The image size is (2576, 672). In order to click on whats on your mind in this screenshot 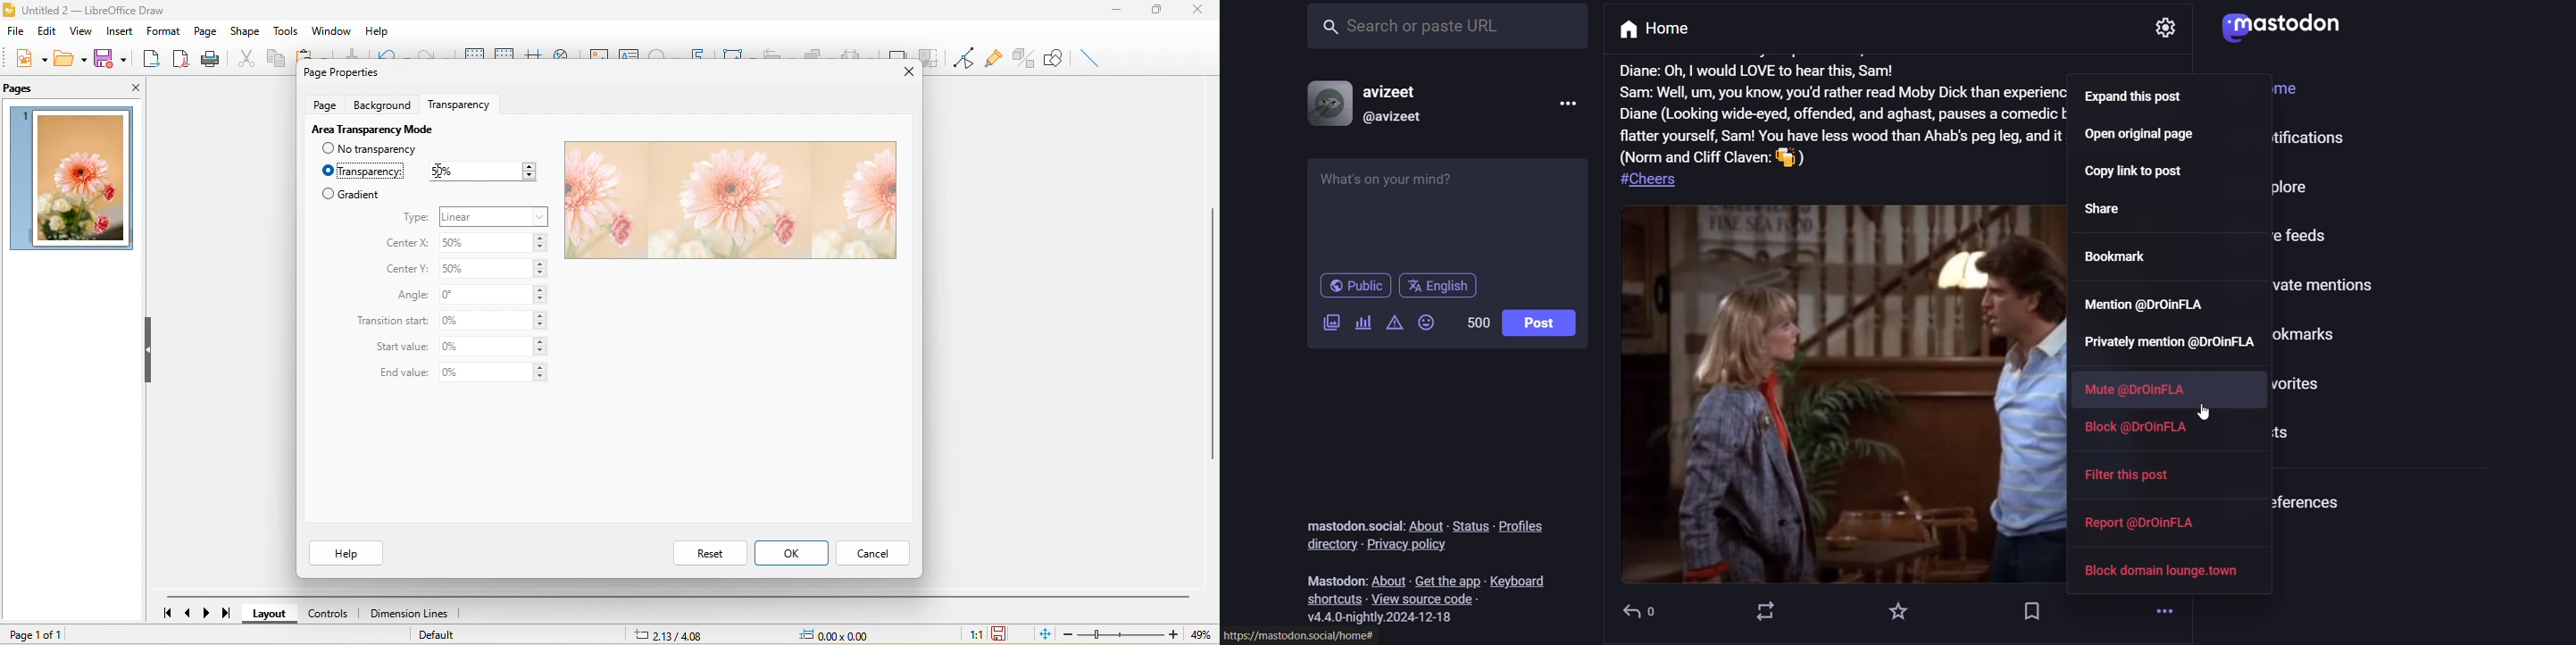, I will do `click(1446, 212)`.